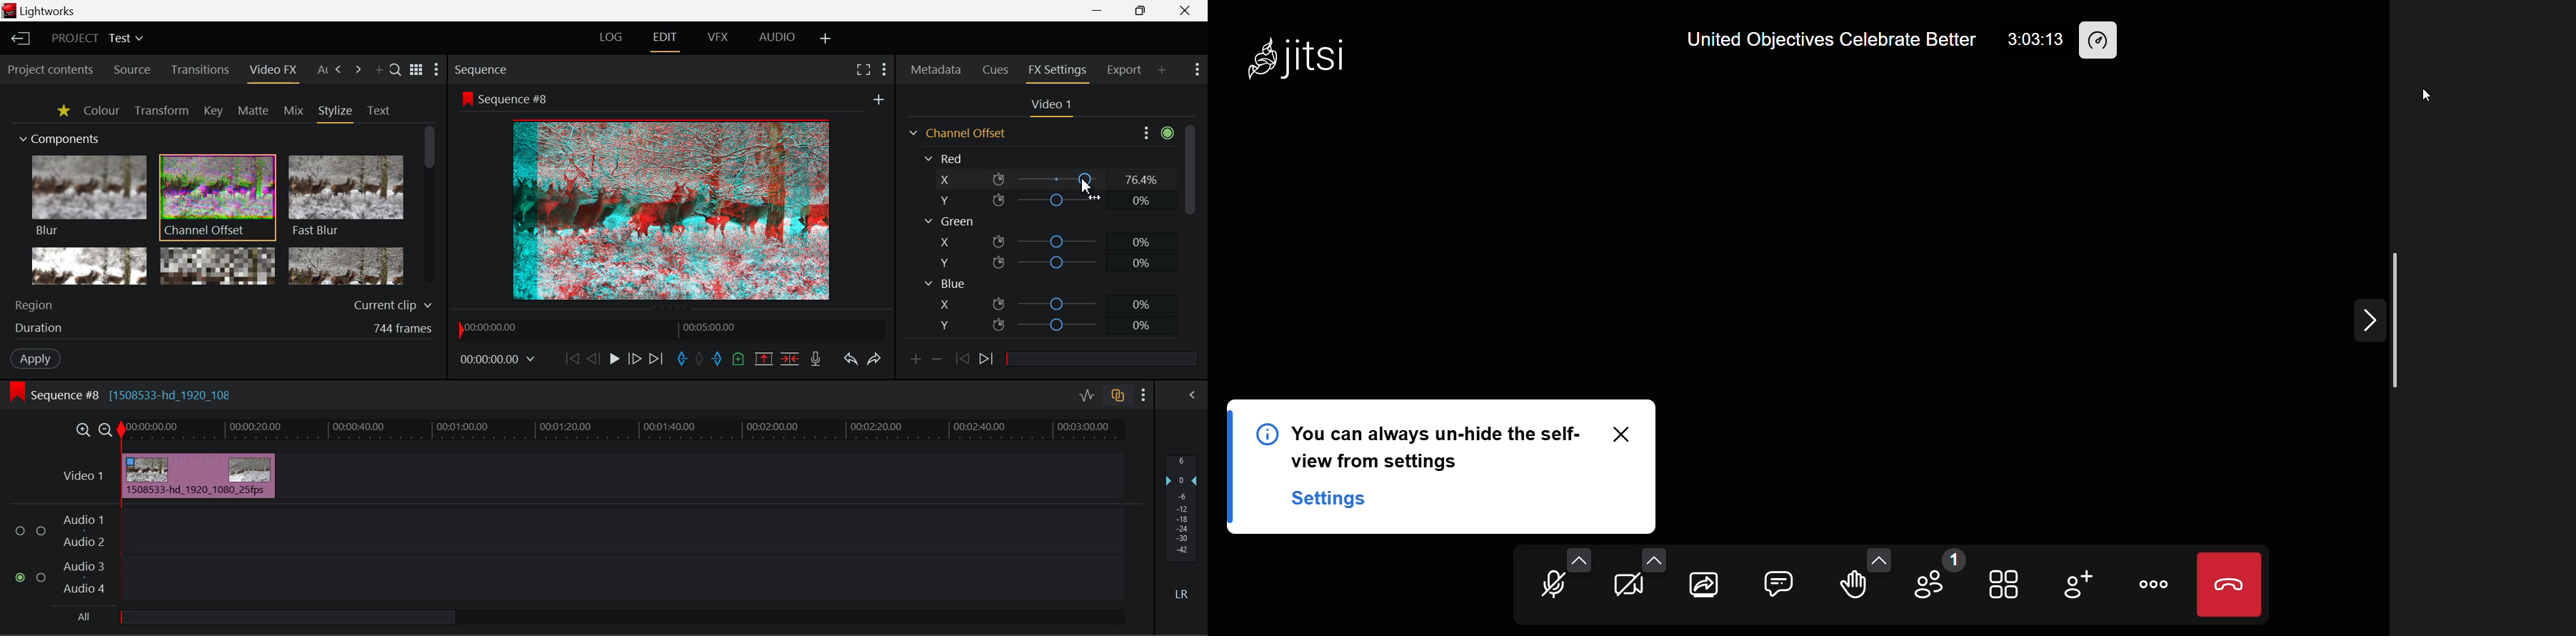 This screenshot has height=644, width=2576. Describe the element at coordinates (224, 329) in the screenshot. I see `Frame Duration` at that location.